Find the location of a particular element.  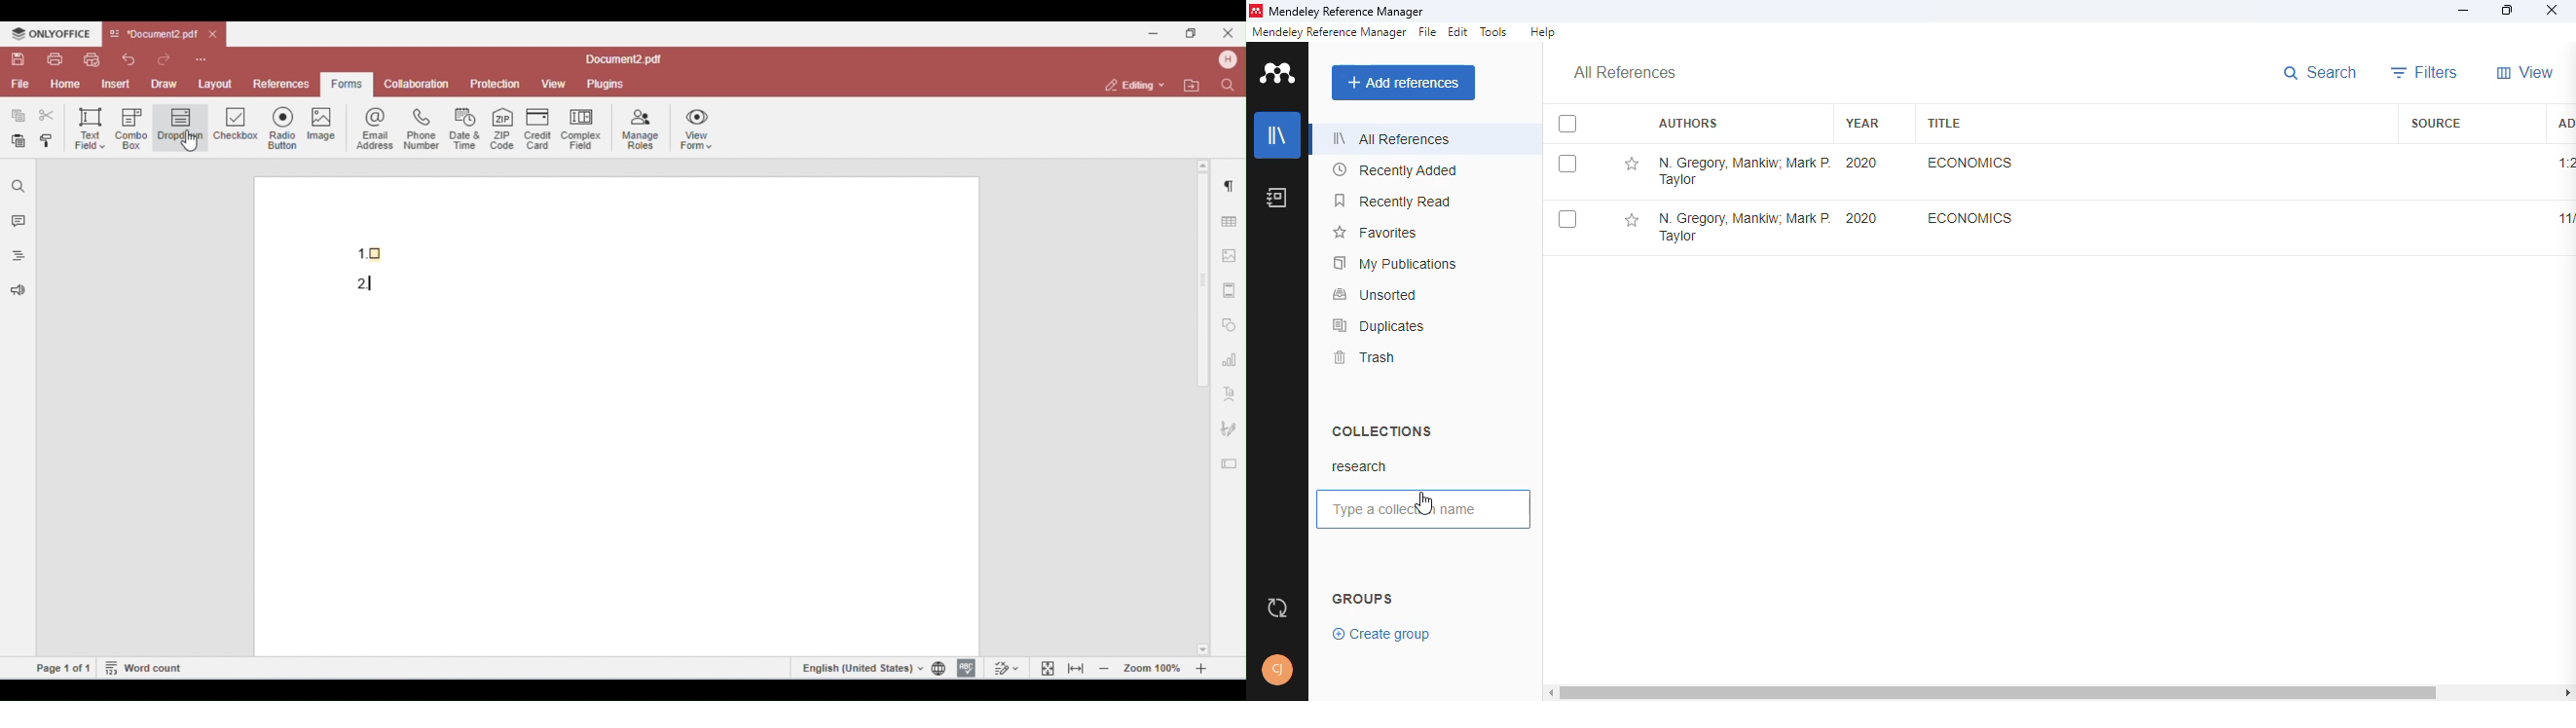

title is located at coordinates (1943, 123).